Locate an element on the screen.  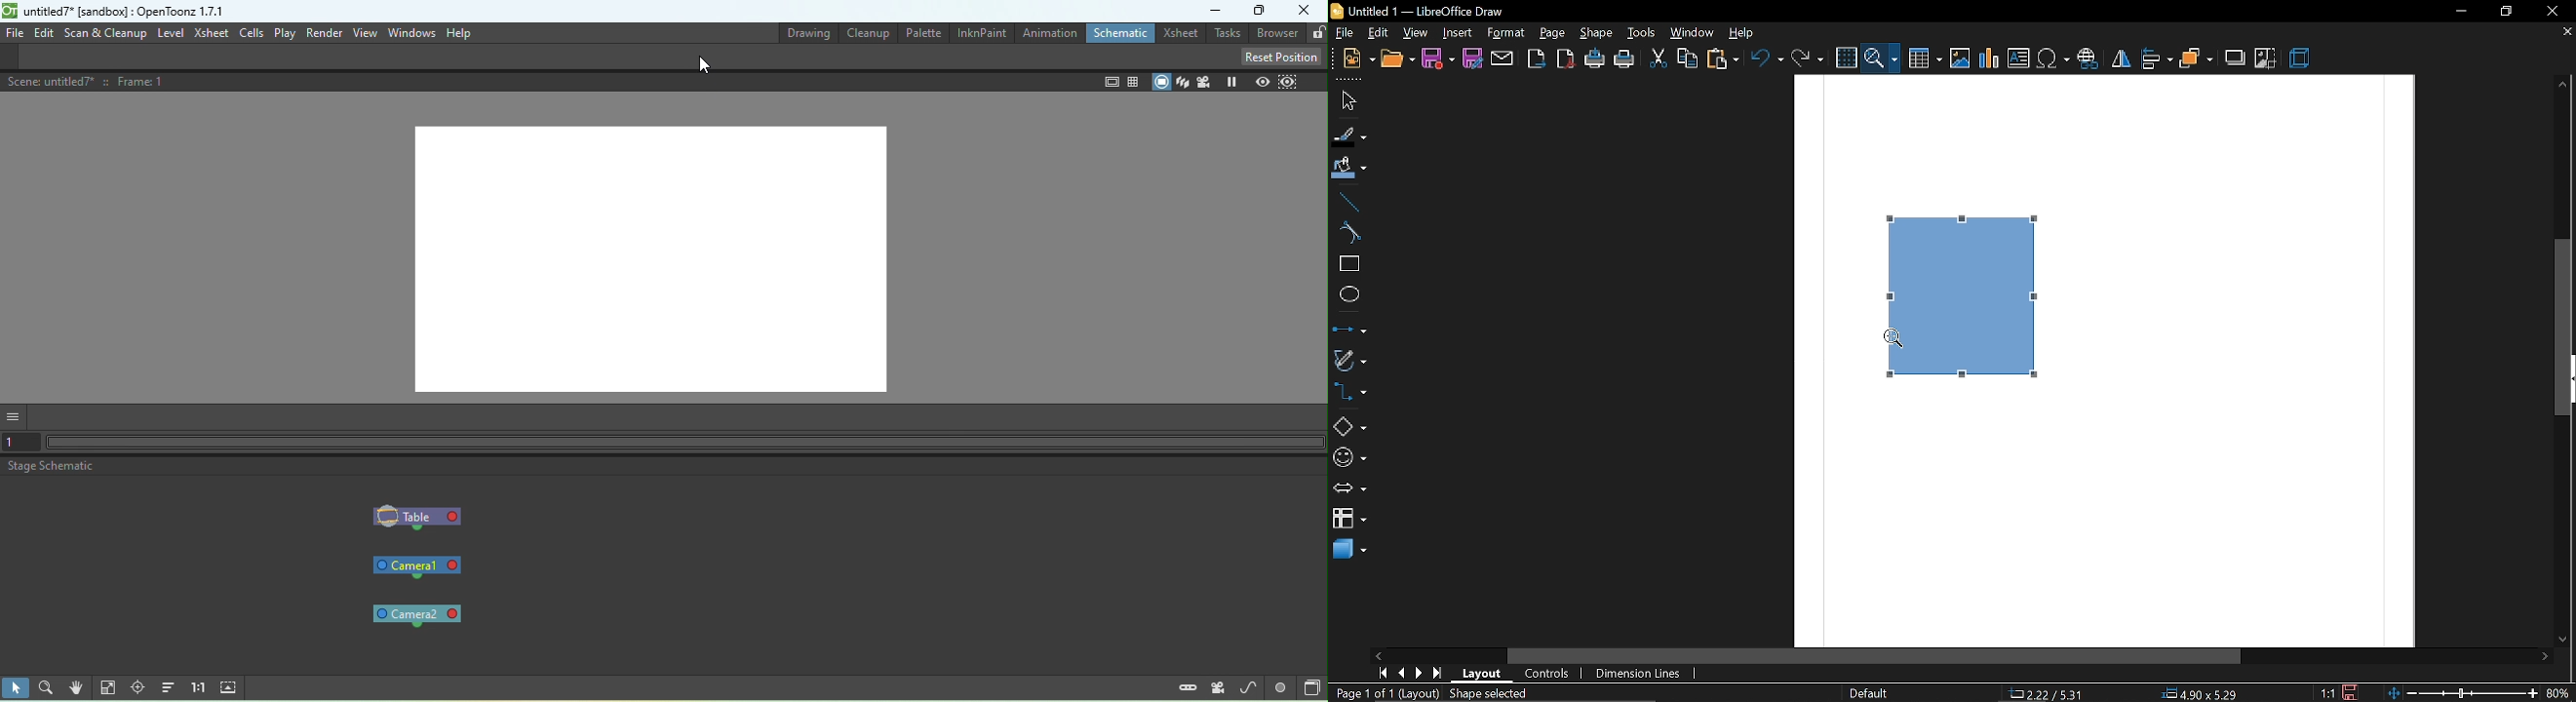
3D view is located at coordinates (1181, 80).